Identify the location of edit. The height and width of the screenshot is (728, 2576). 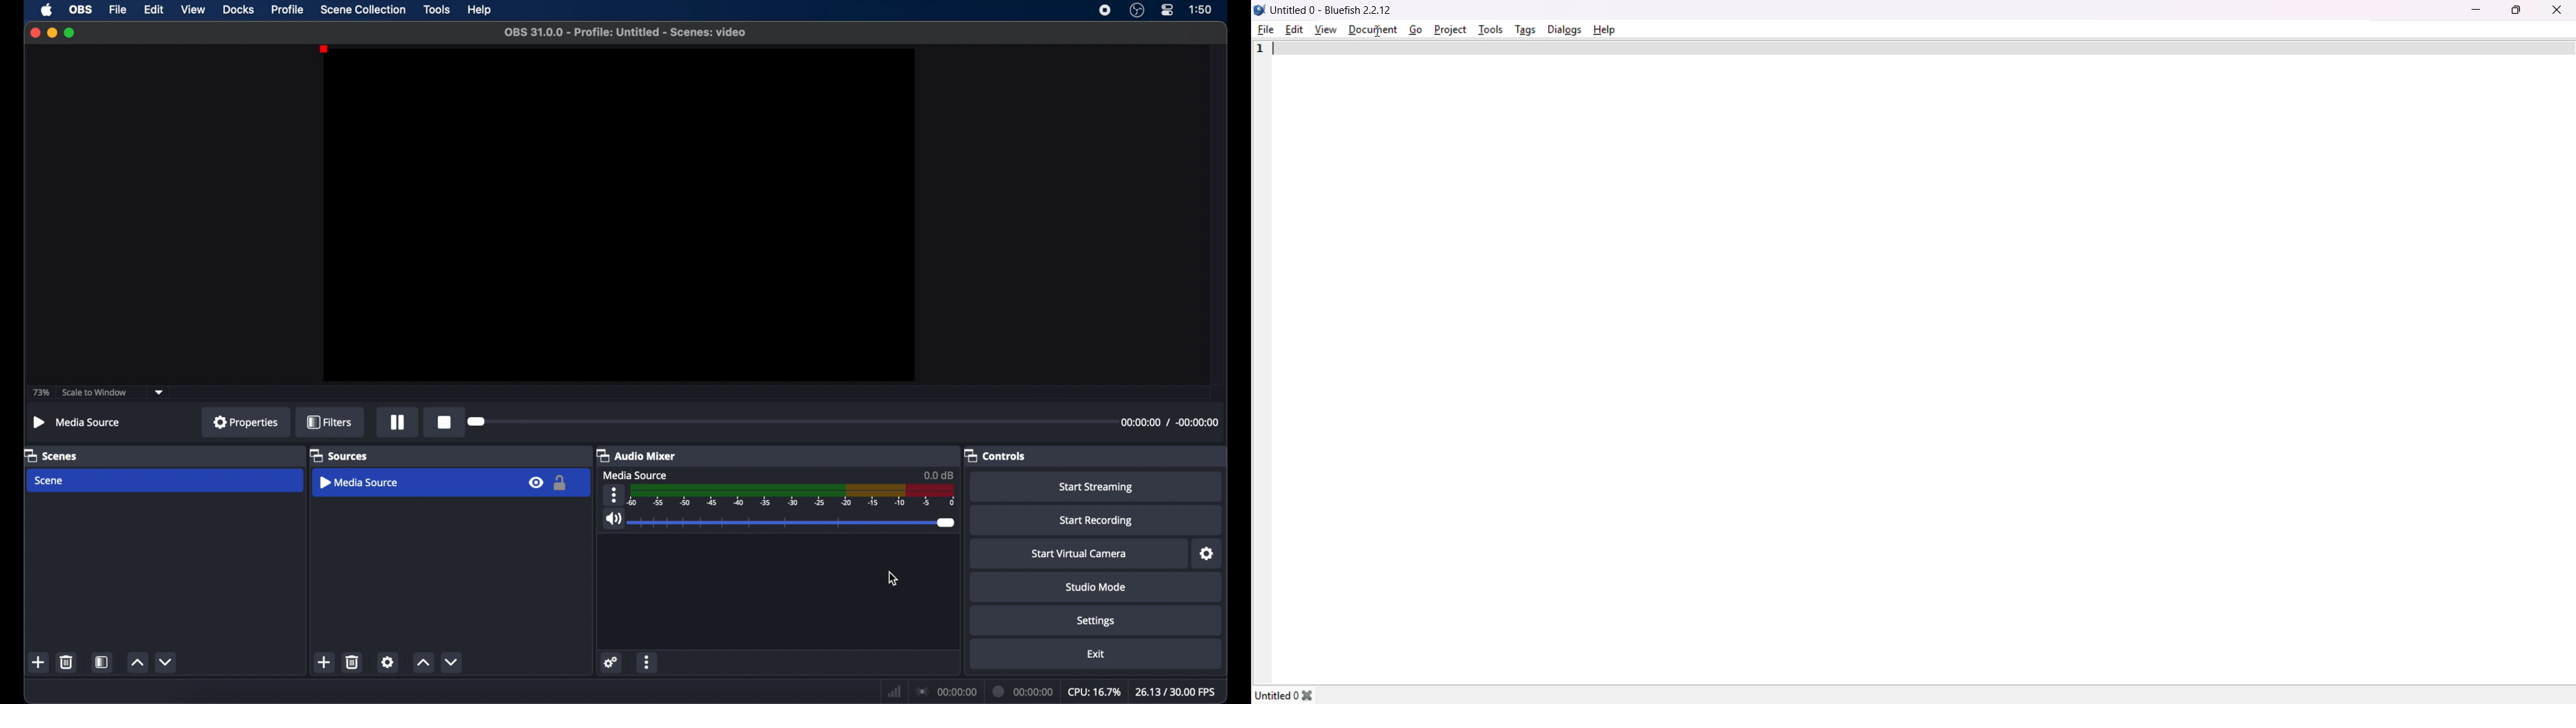
(153, 10).